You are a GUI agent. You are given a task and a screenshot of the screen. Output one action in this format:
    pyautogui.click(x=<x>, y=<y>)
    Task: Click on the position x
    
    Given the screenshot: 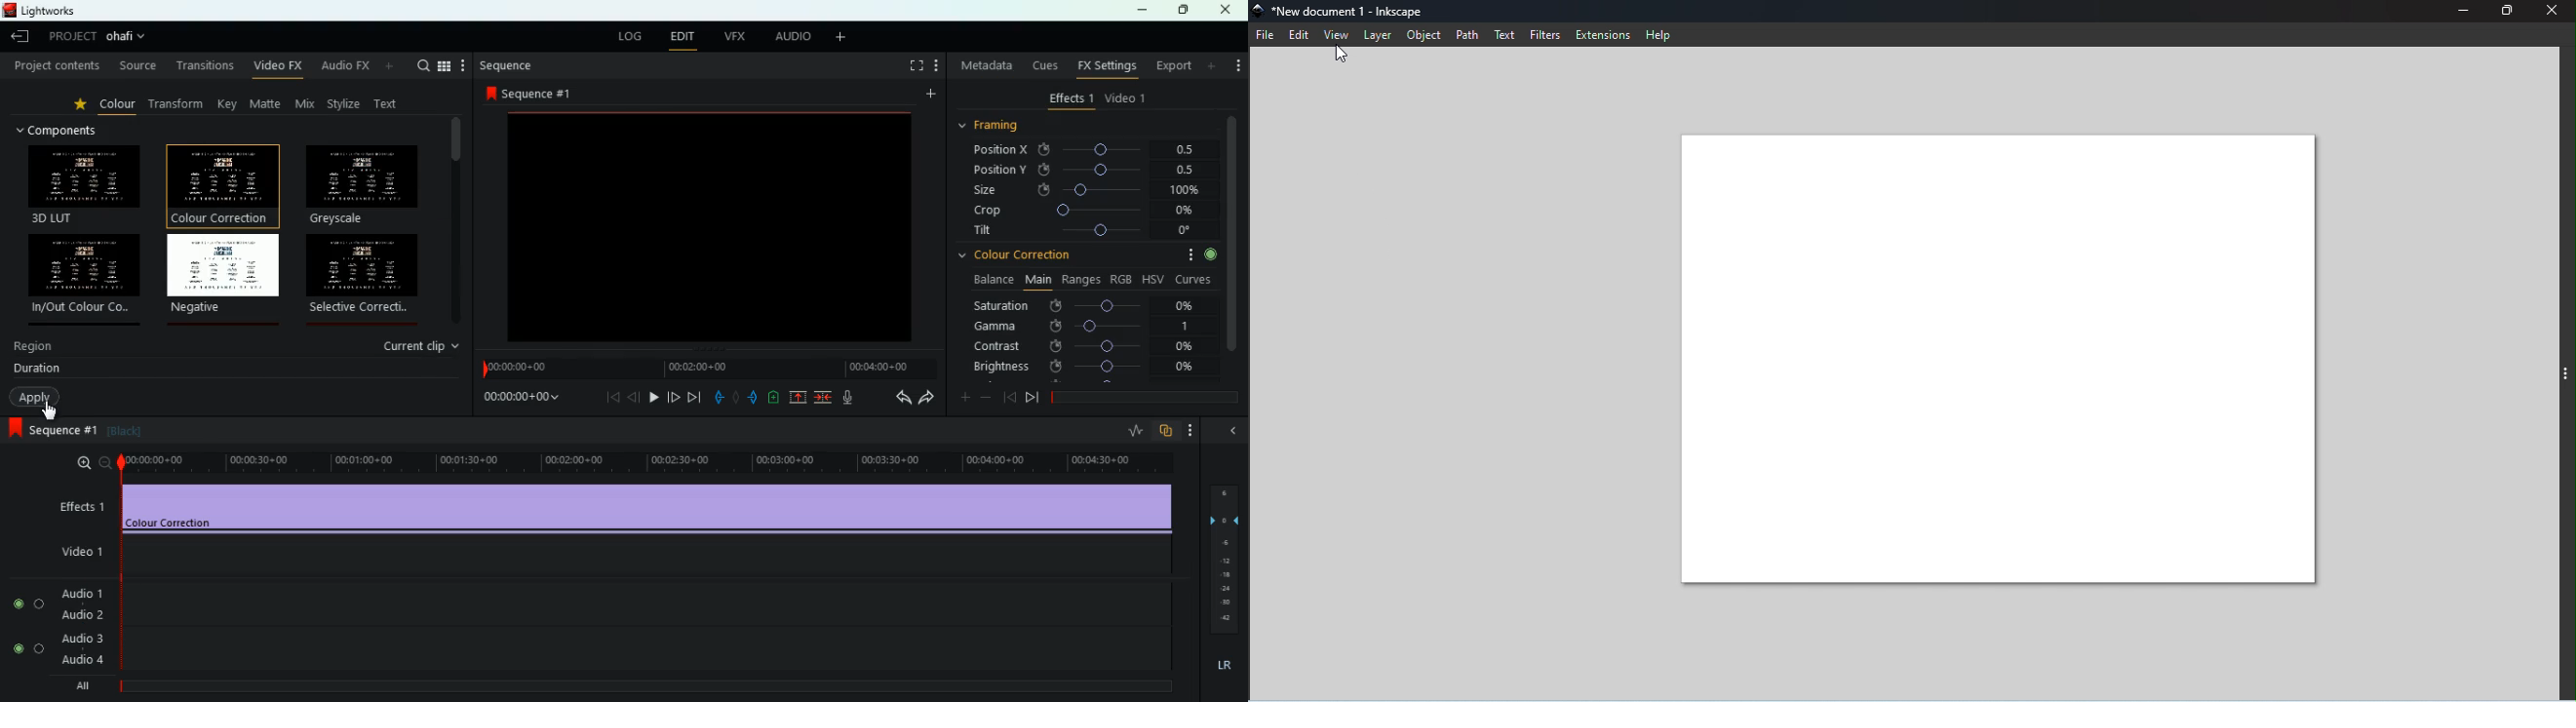 What is the action you would take?
    pyautogui.click(x=1090, y=150)
    